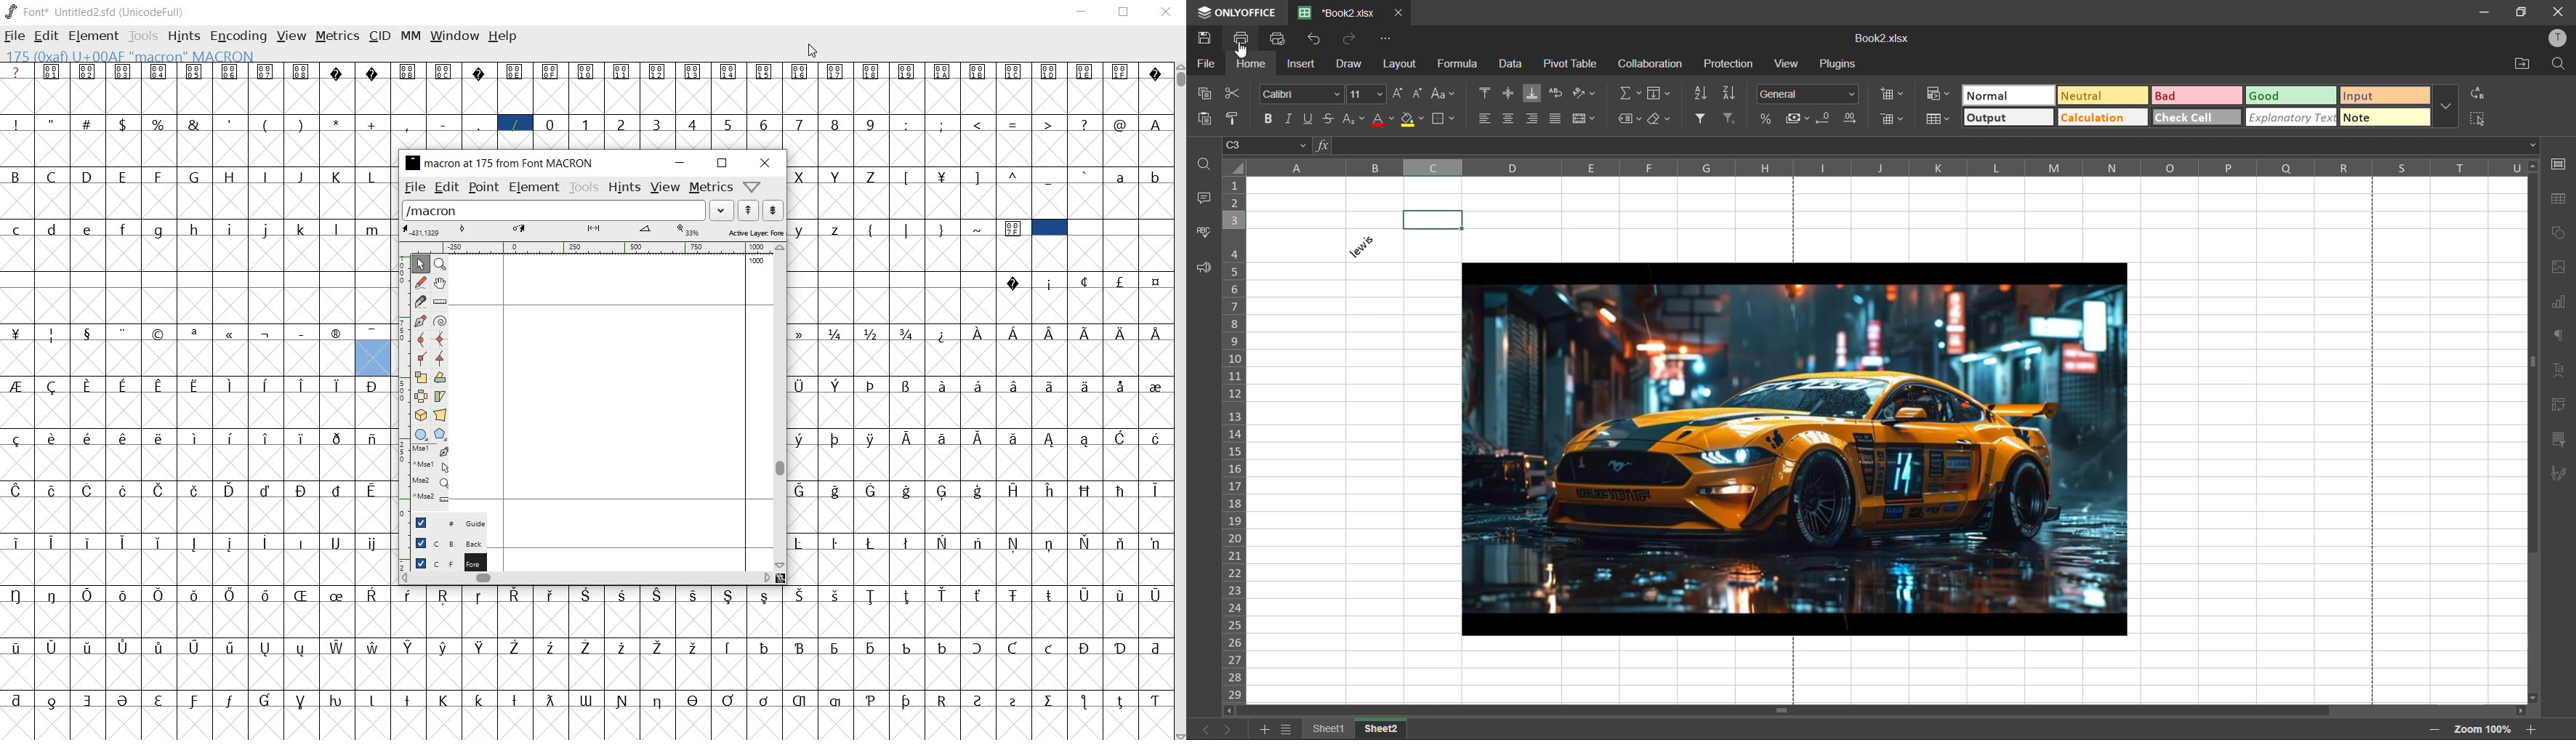 The height and width of the screenshot is (756, 2576). Describe the element at coordinates (124, 177) in the screenshot. I see `E` at that location.